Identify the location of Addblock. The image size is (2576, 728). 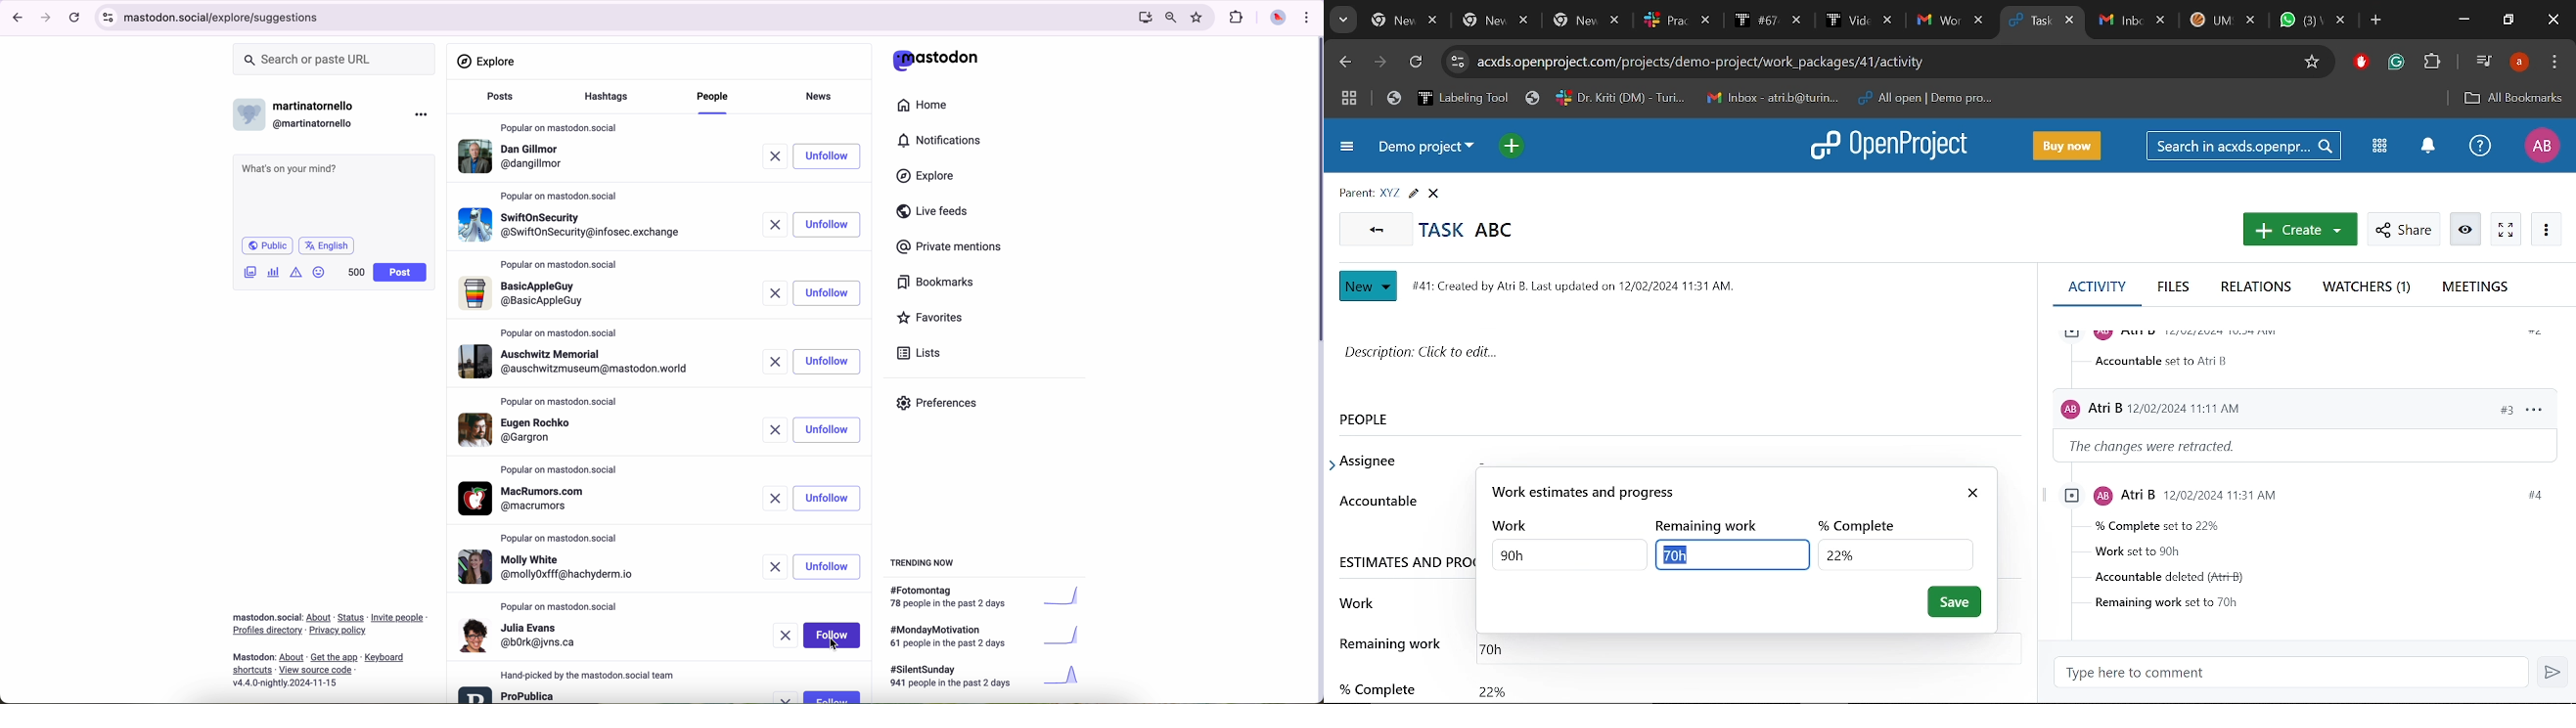
(2362, 63).